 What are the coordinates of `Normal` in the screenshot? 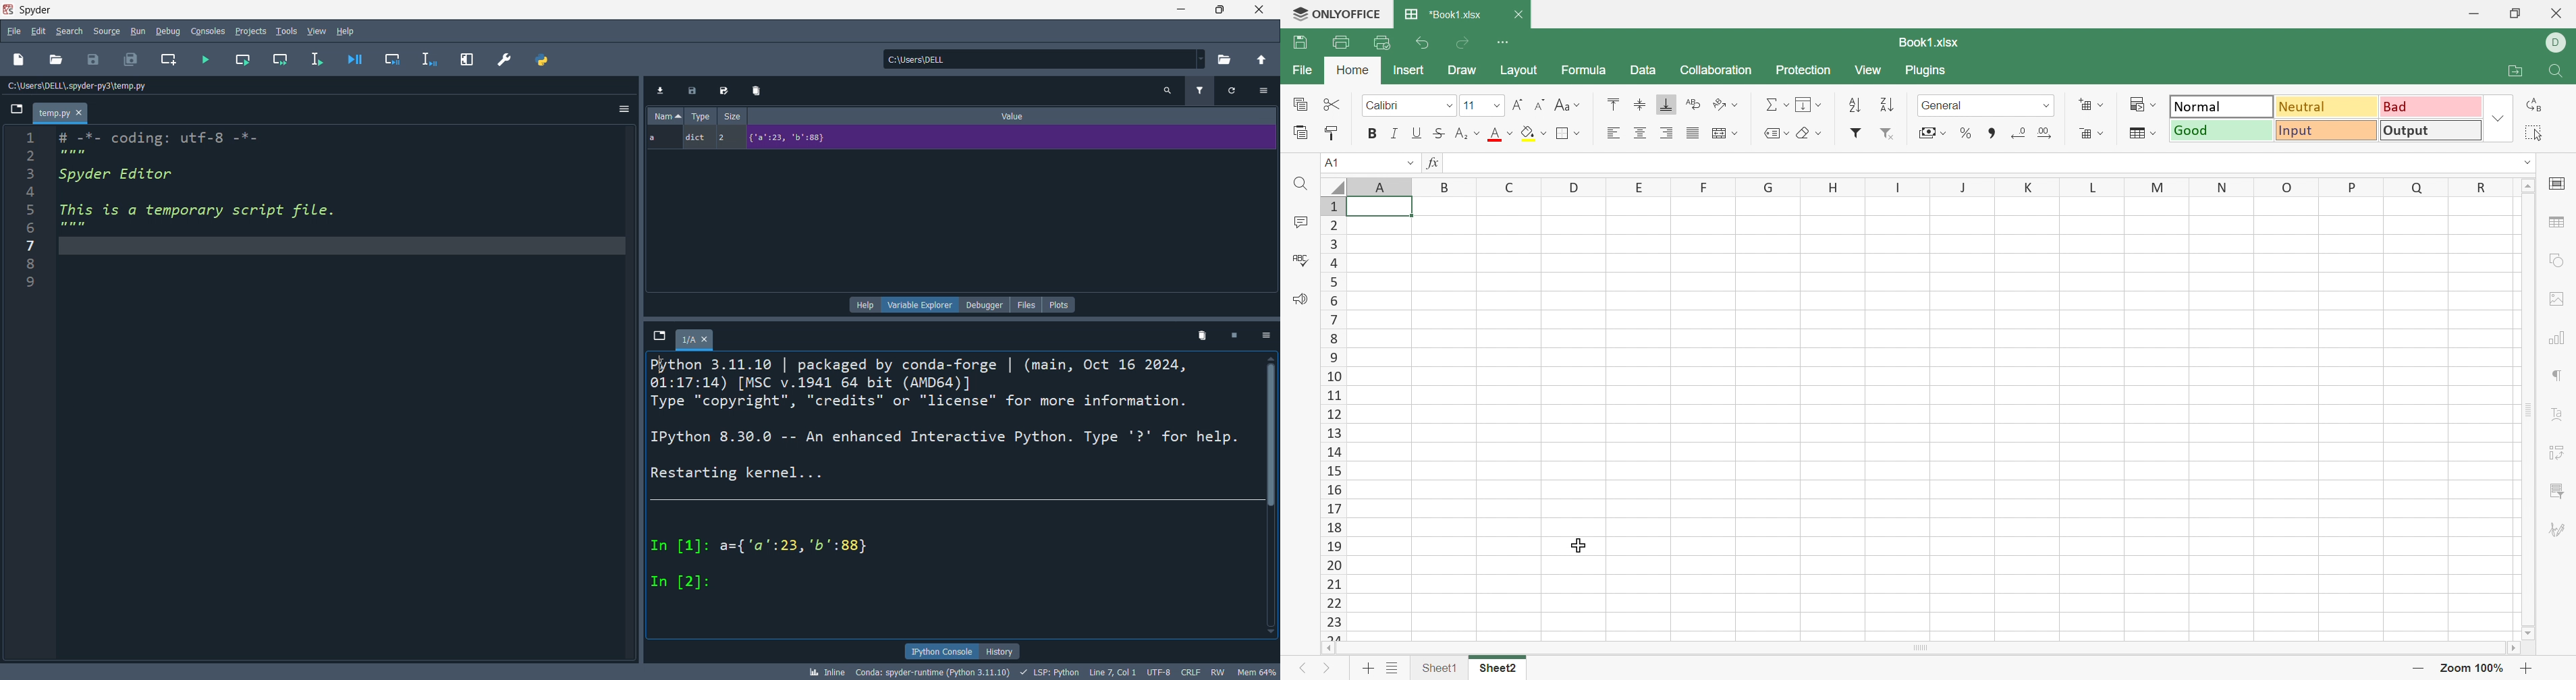 It's located at (2220, 107).